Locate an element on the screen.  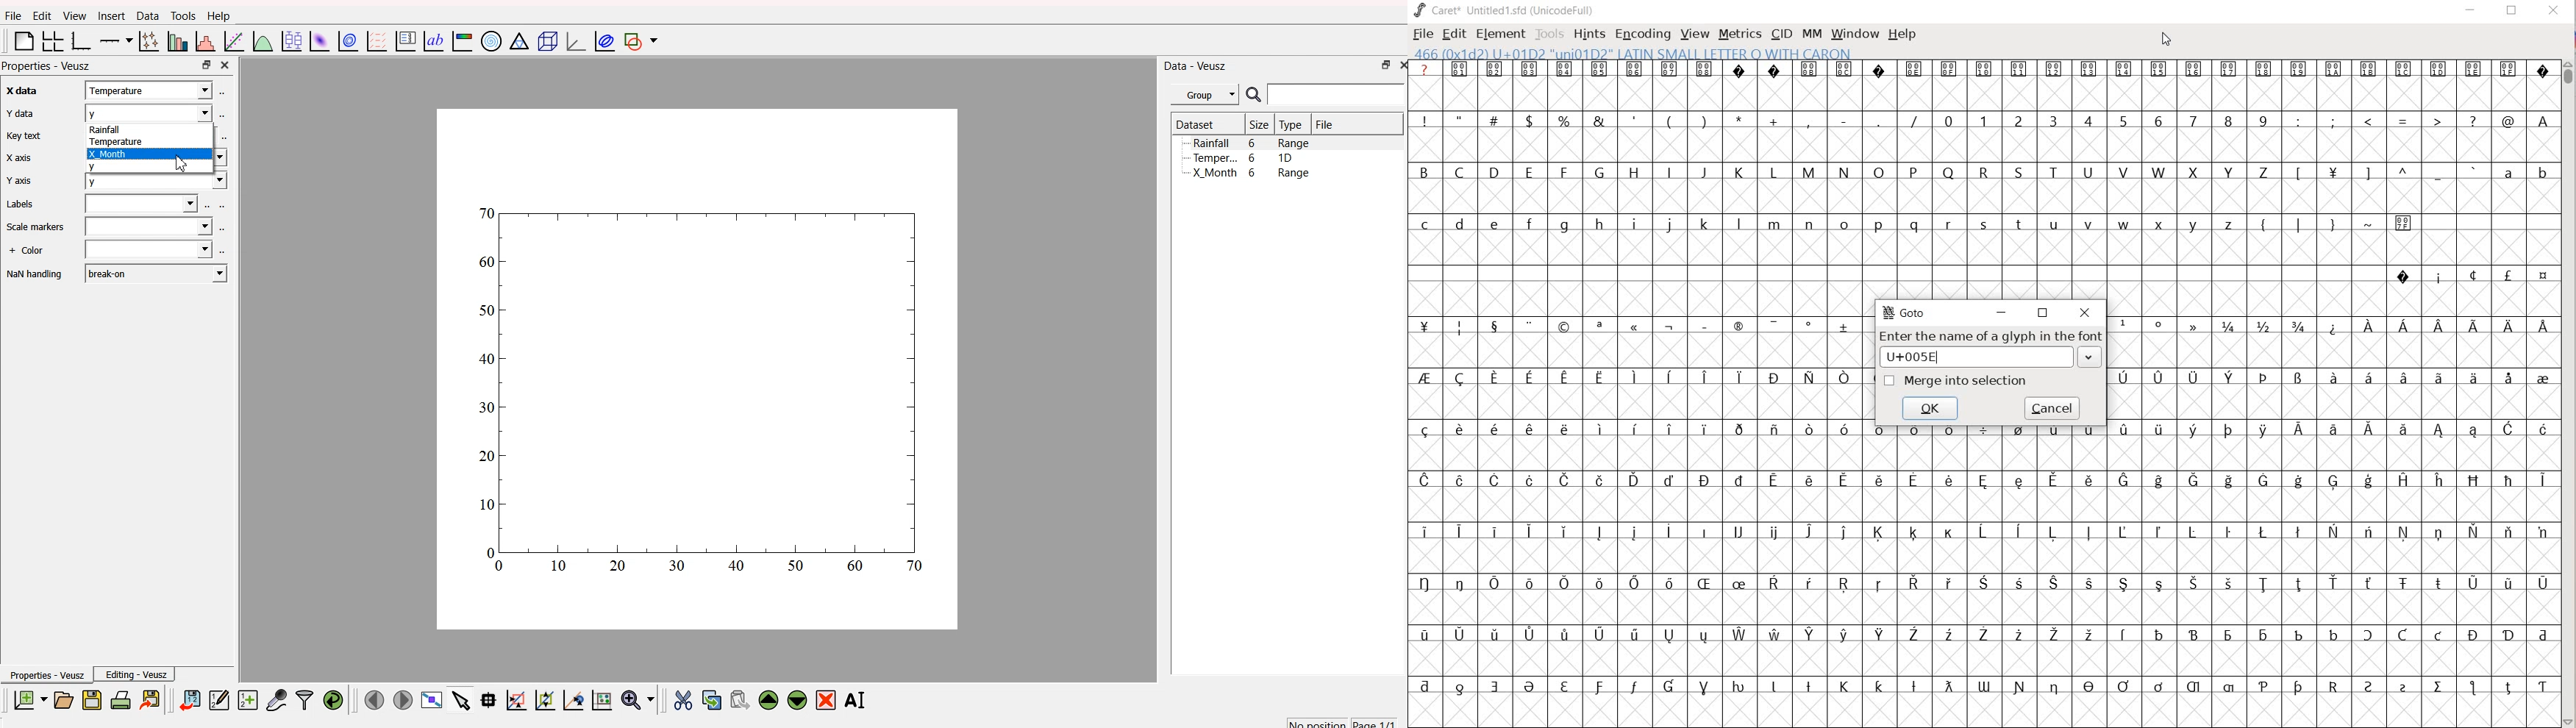
rename the selected widget is located at coordinates (857, 699).